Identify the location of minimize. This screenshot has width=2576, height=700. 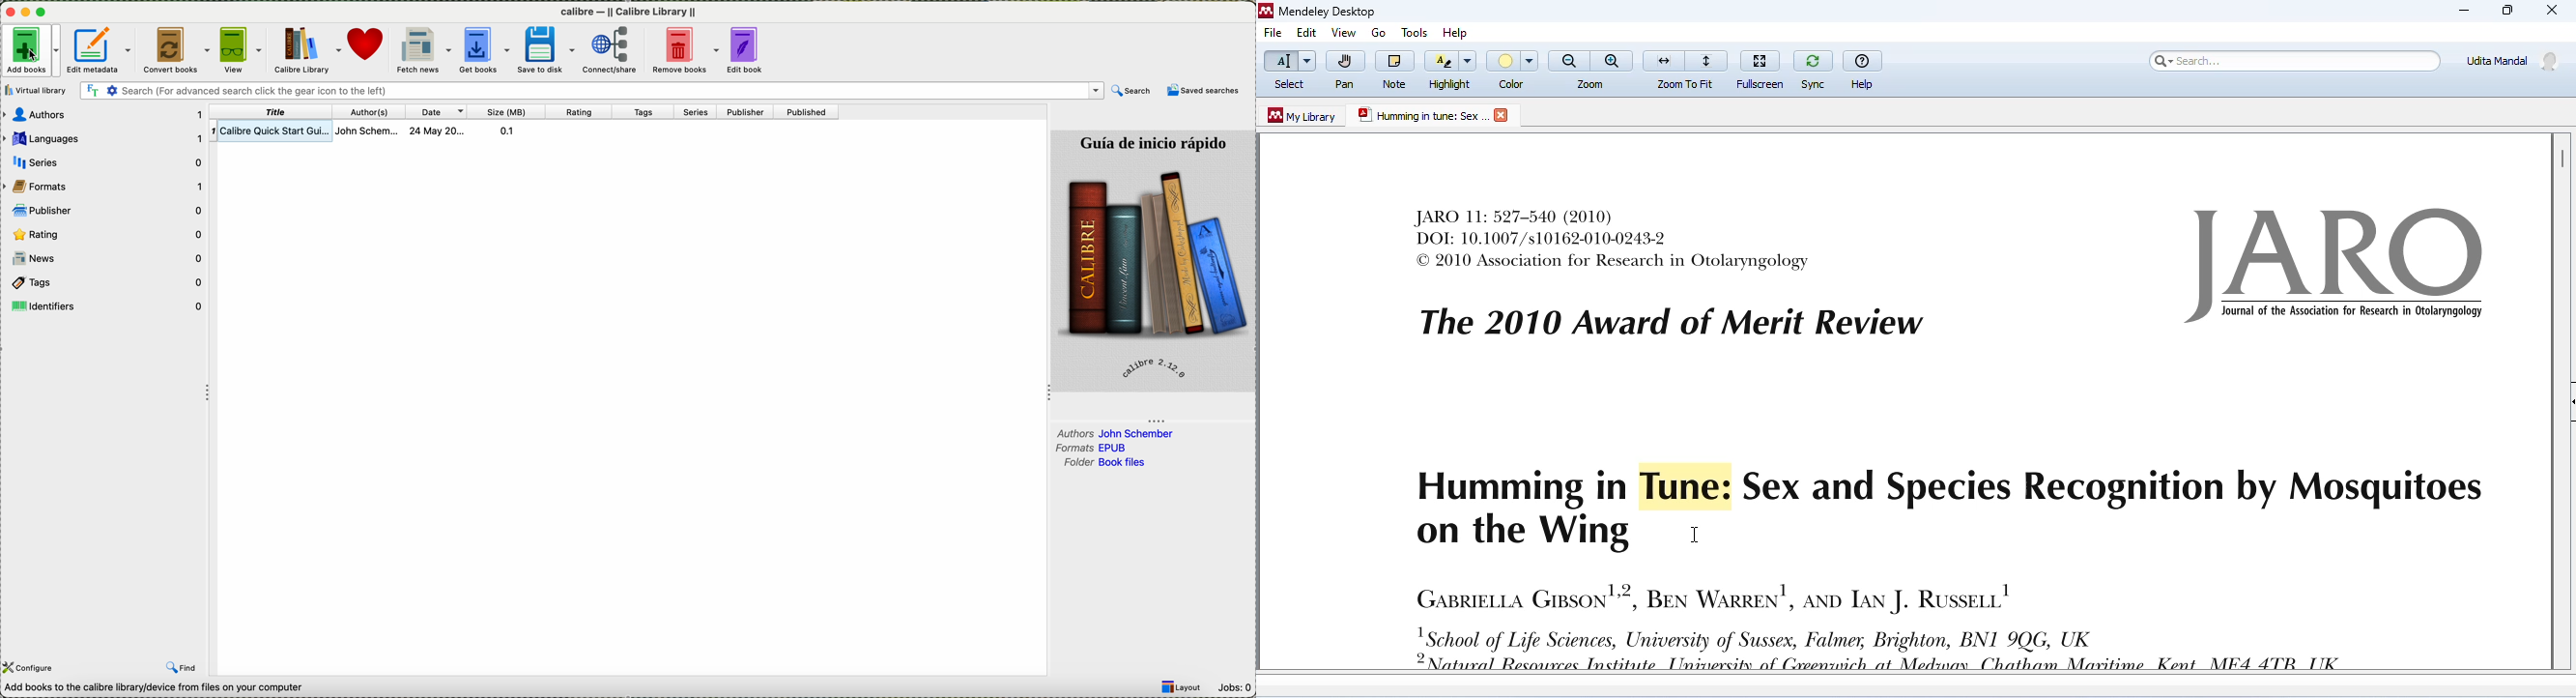
(2464, 11).